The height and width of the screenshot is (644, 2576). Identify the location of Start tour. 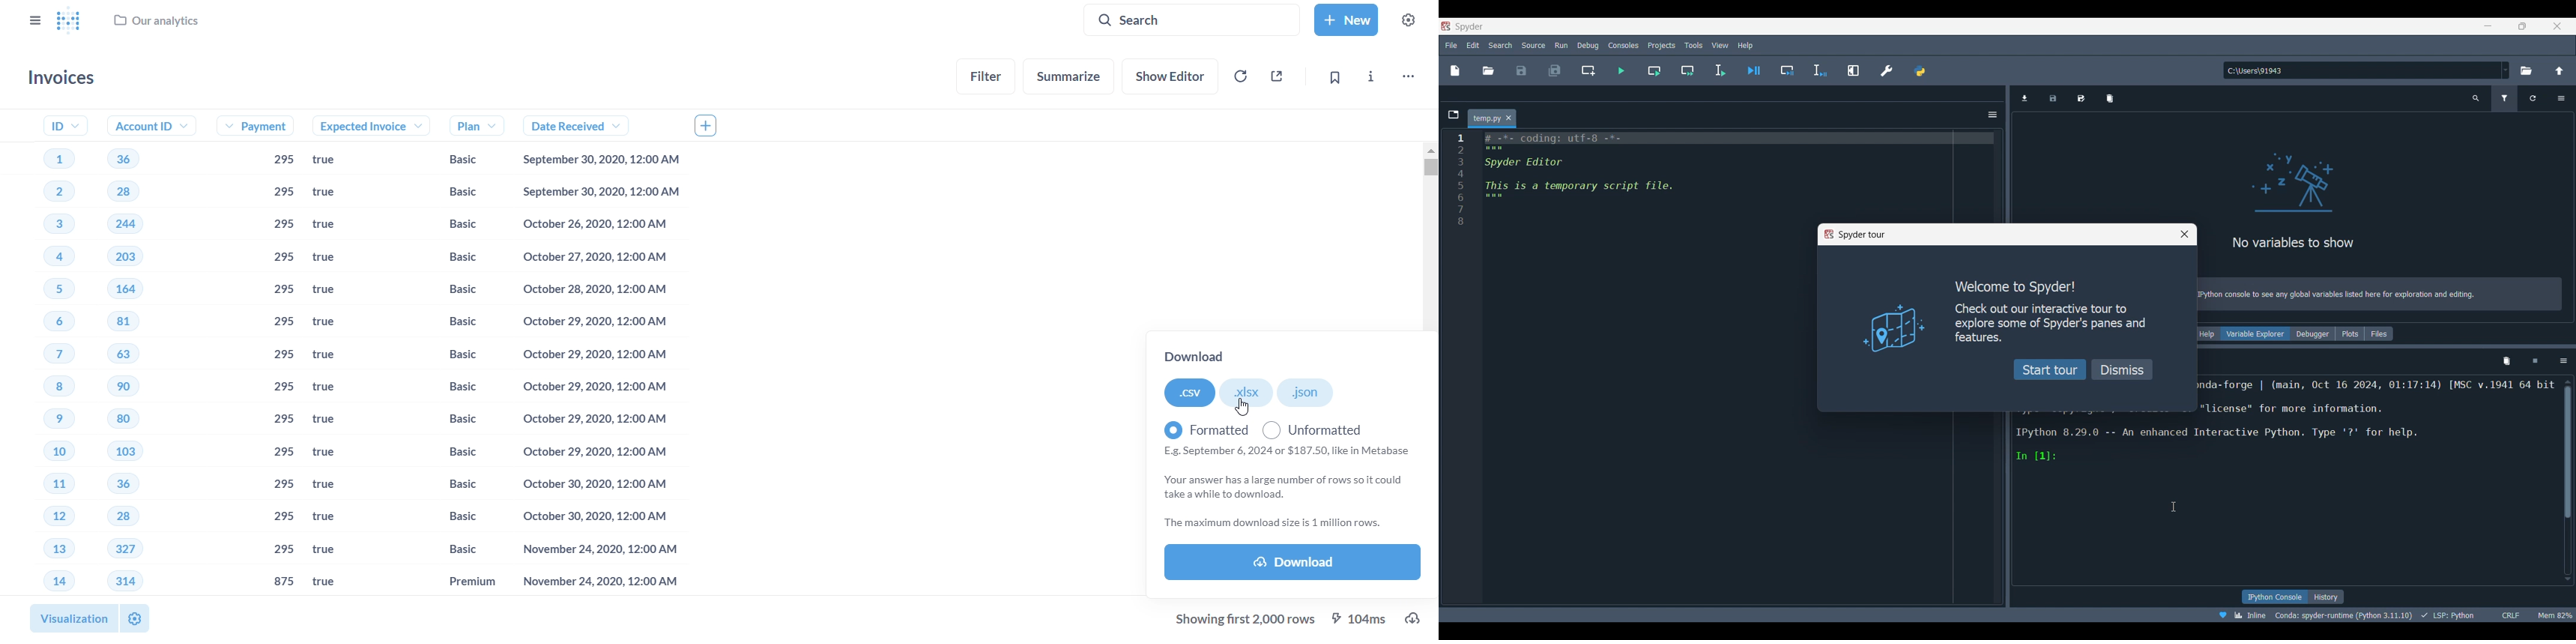
(2051, 369).